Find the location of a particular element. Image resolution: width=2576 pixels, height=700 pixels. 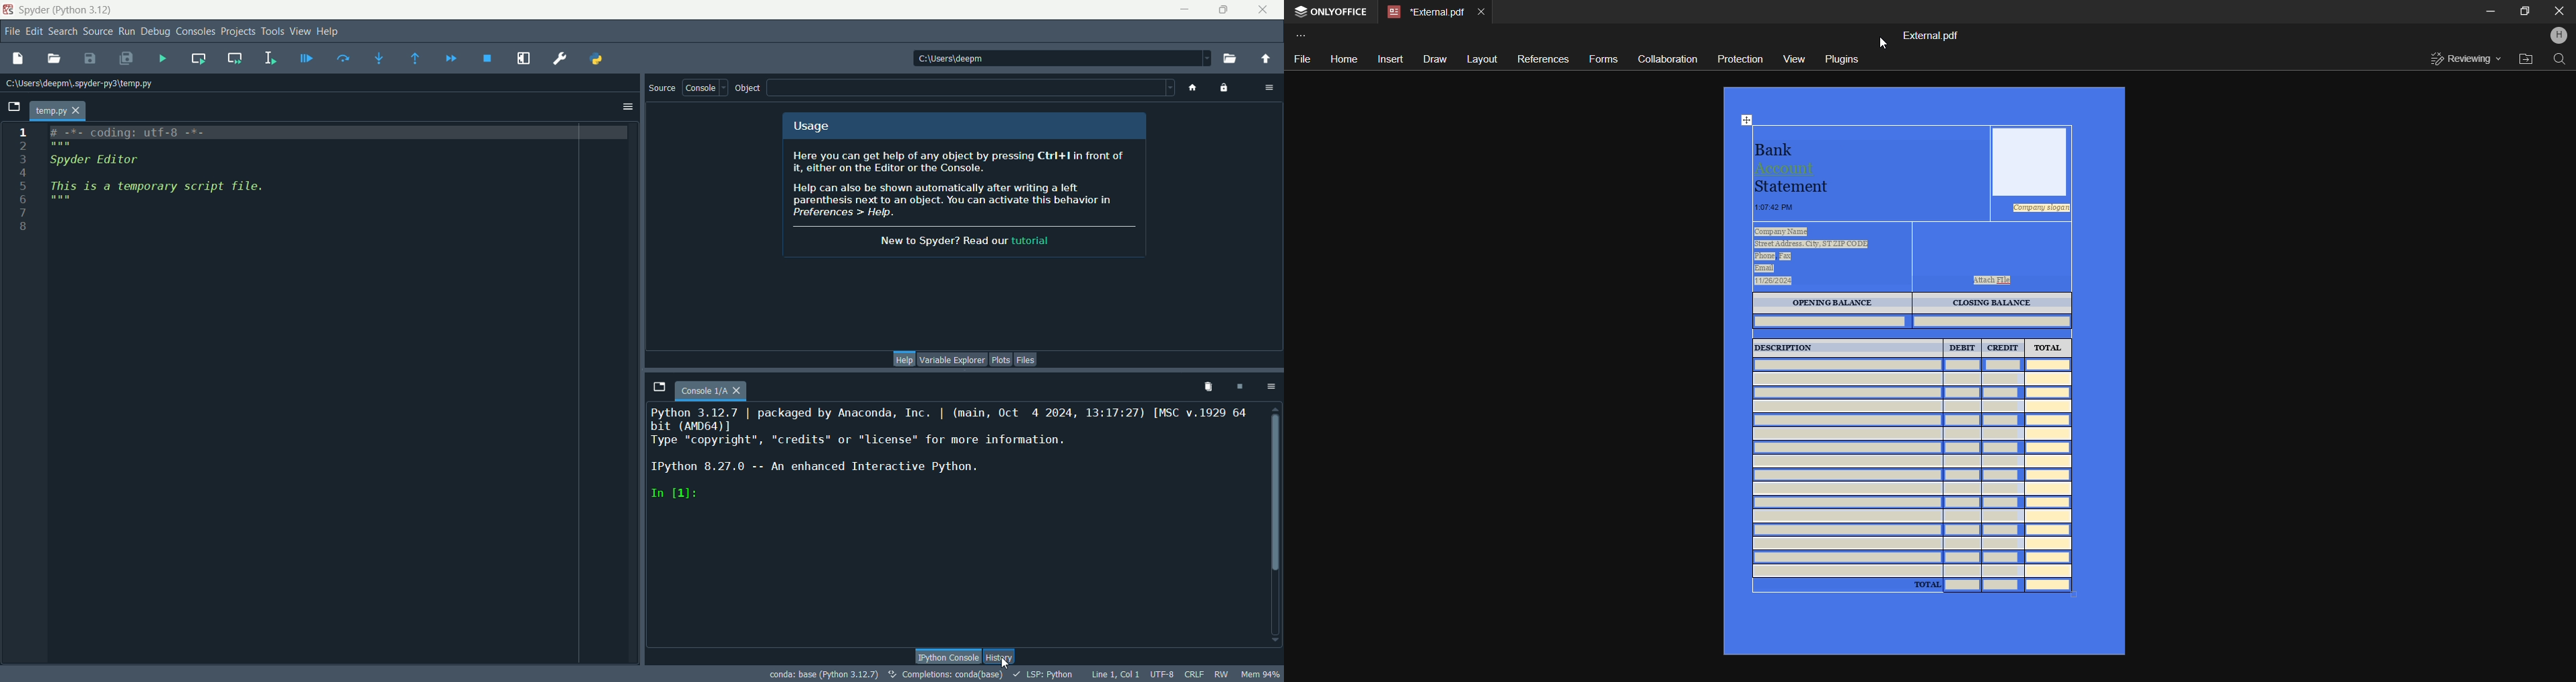

options is located at coordinates (1272, 386).